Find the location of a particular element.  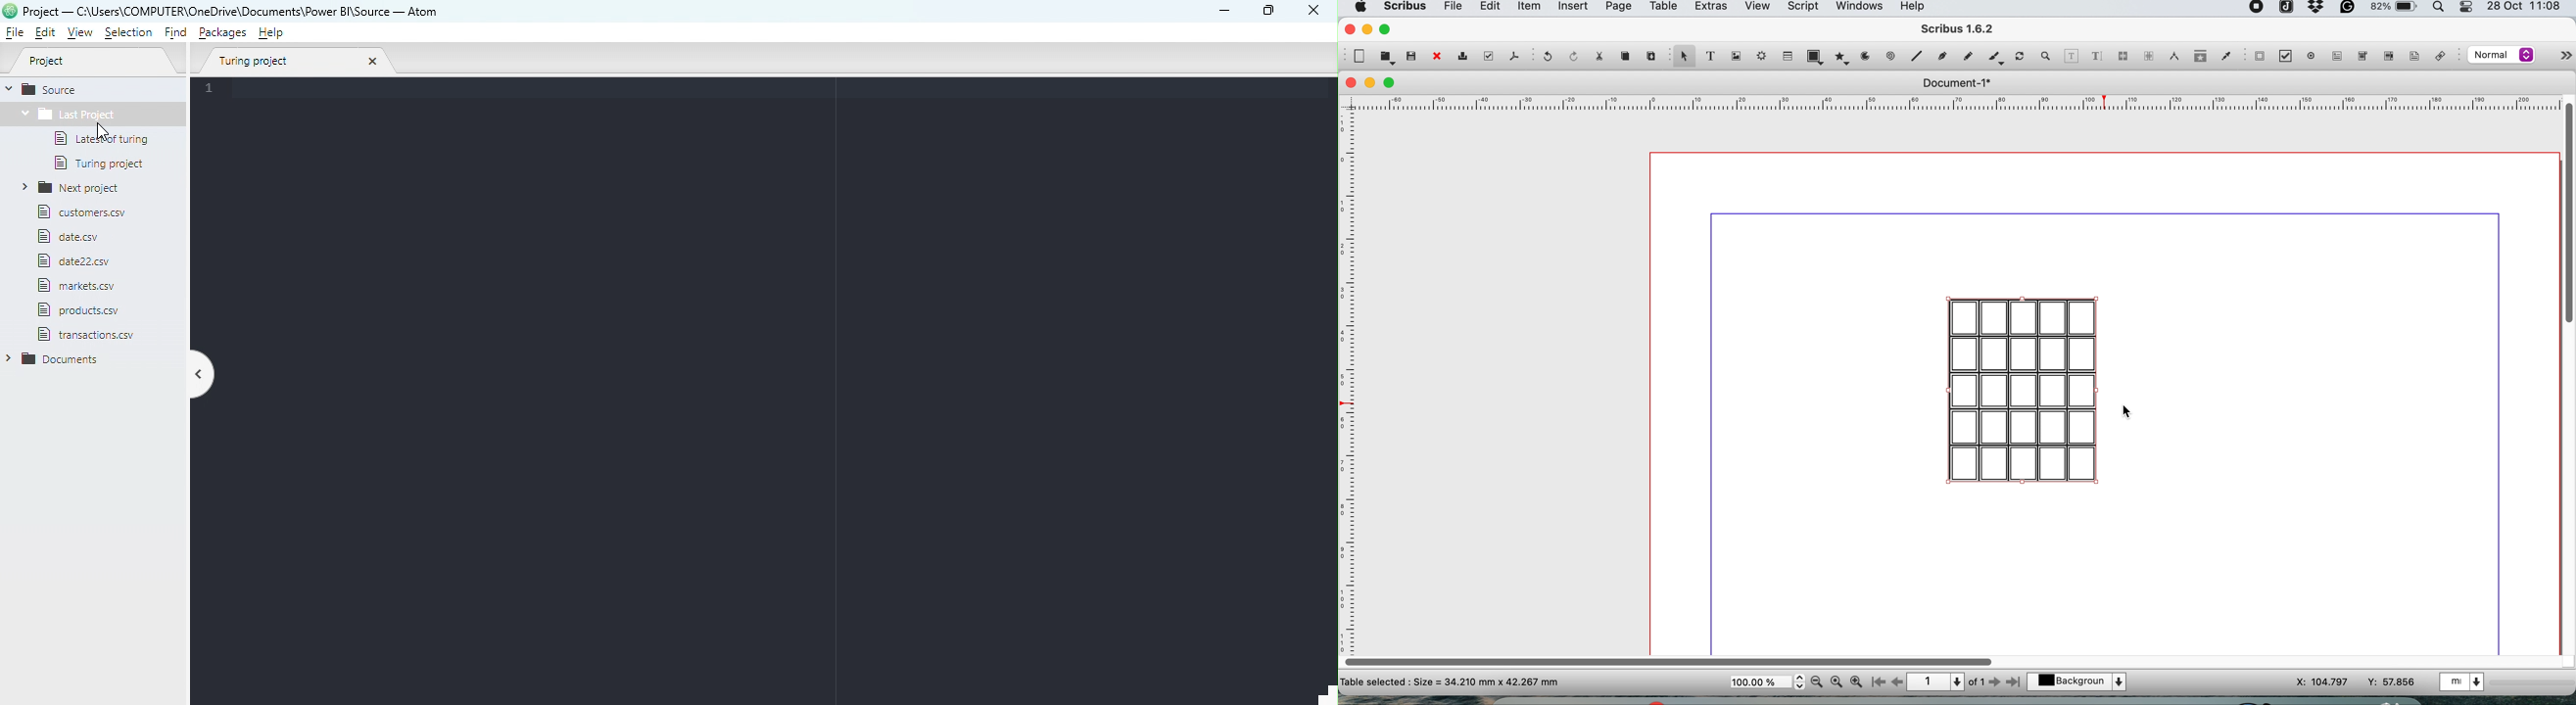

arc is located at coordinates (1869, 56).